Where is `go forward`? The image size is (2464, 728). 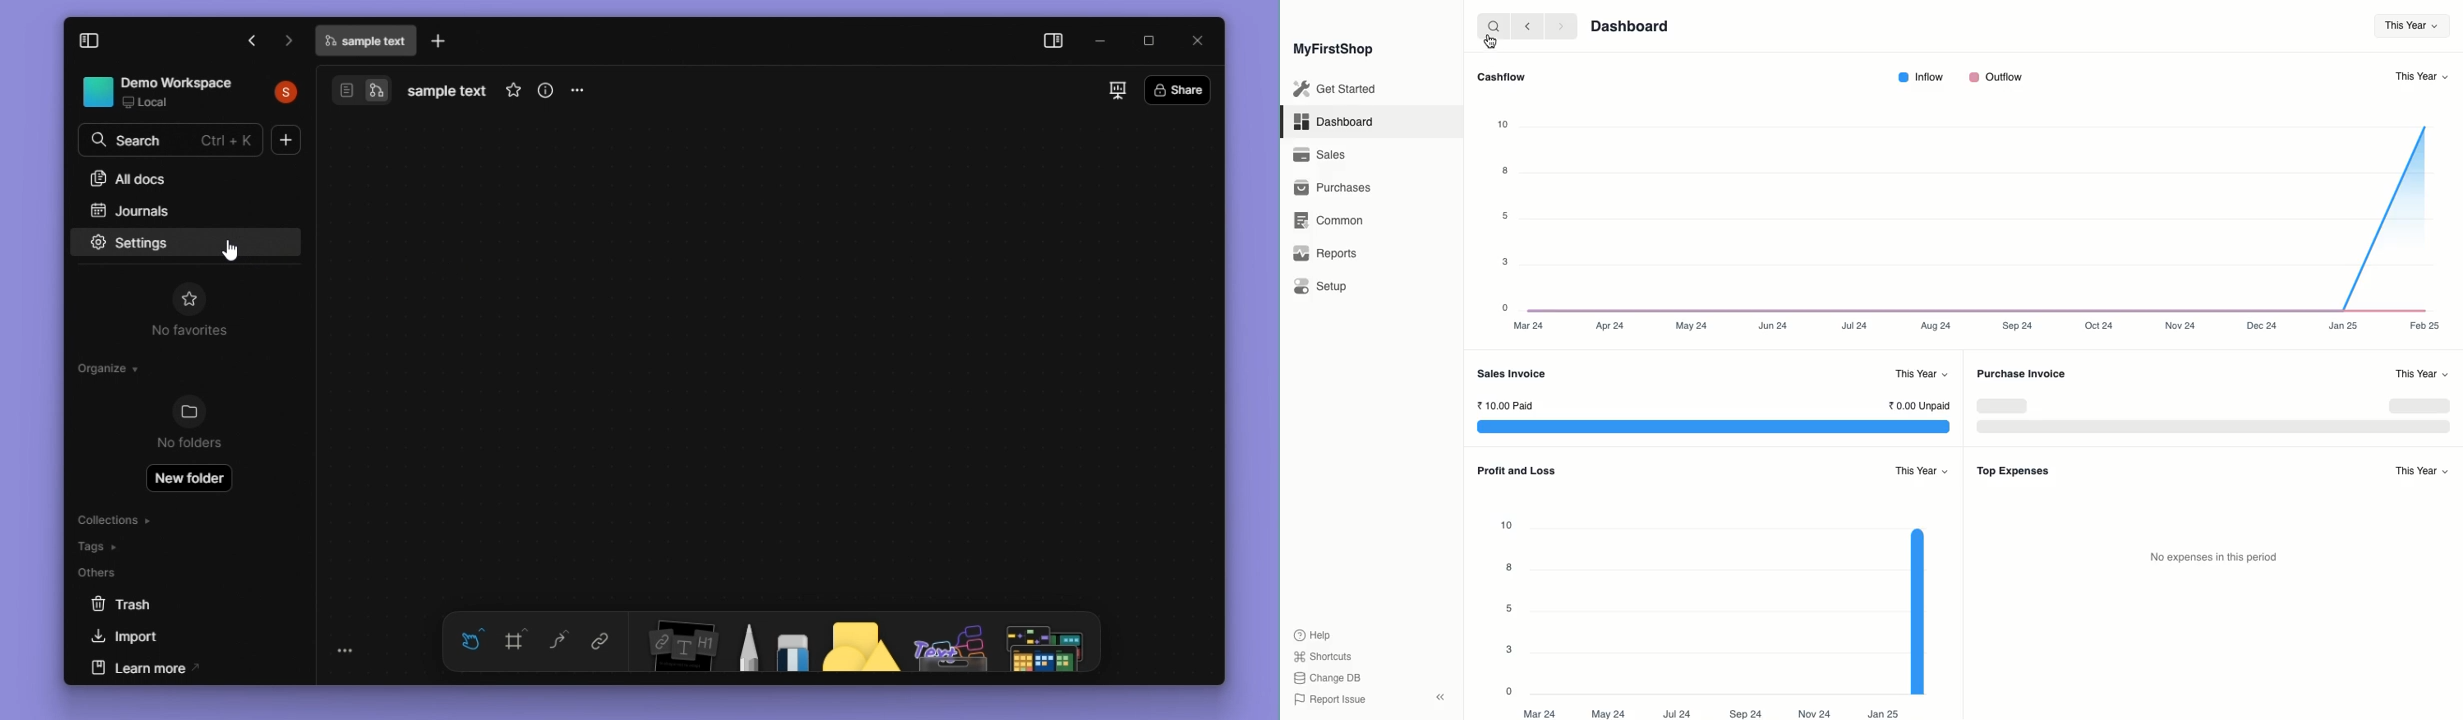
go forward is located at coordinates (254, 42).